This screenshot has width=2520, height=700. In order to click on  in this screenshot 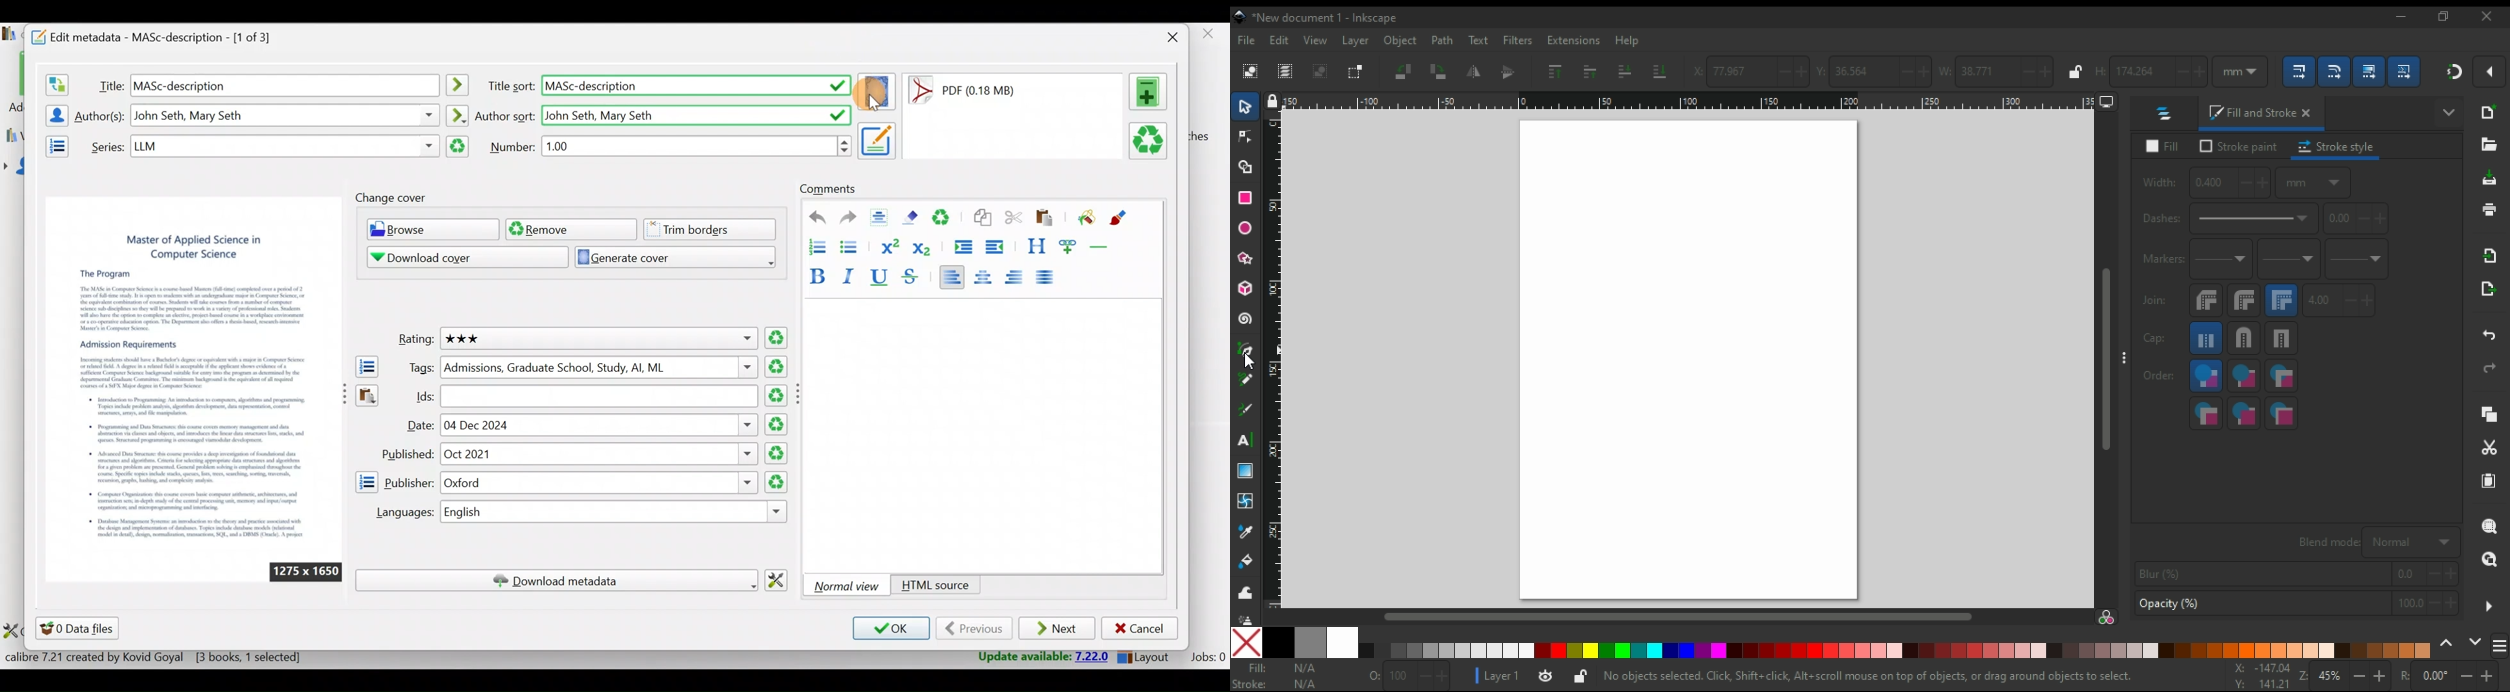, I will do `click(286, 115)`.